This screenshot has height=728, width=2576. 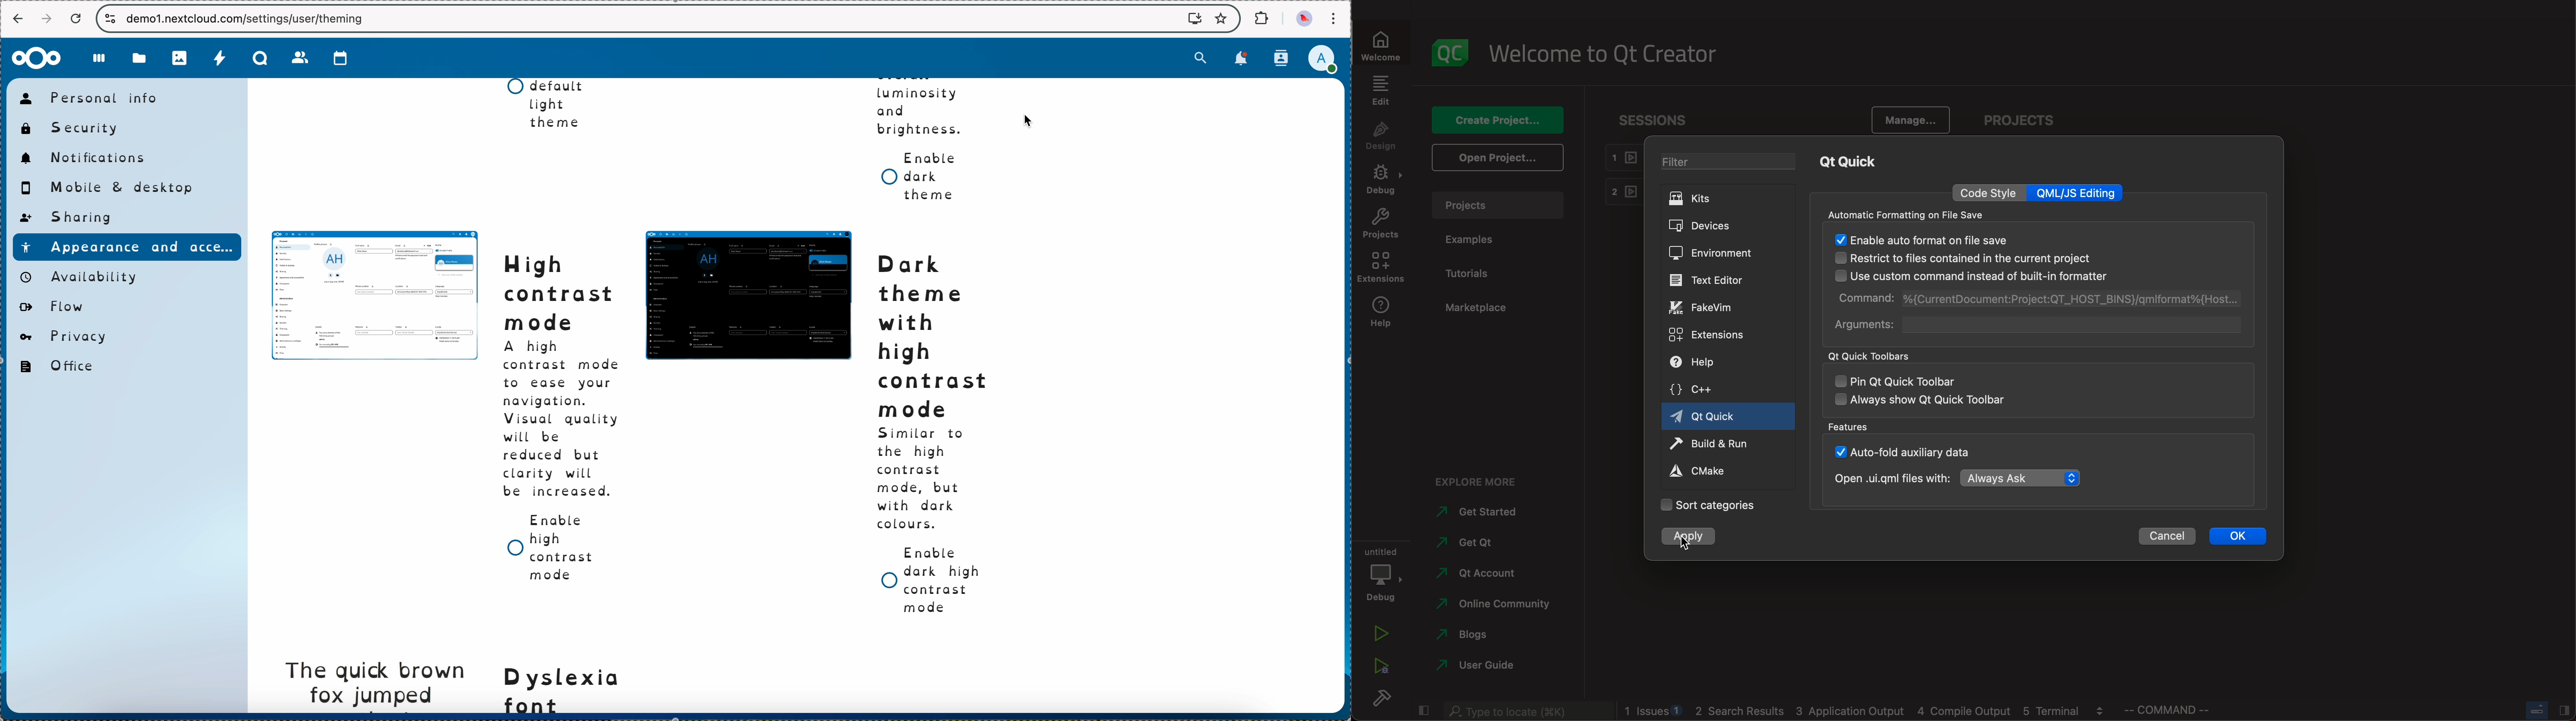 I want to click on ok, so click(x=2241, y=536).